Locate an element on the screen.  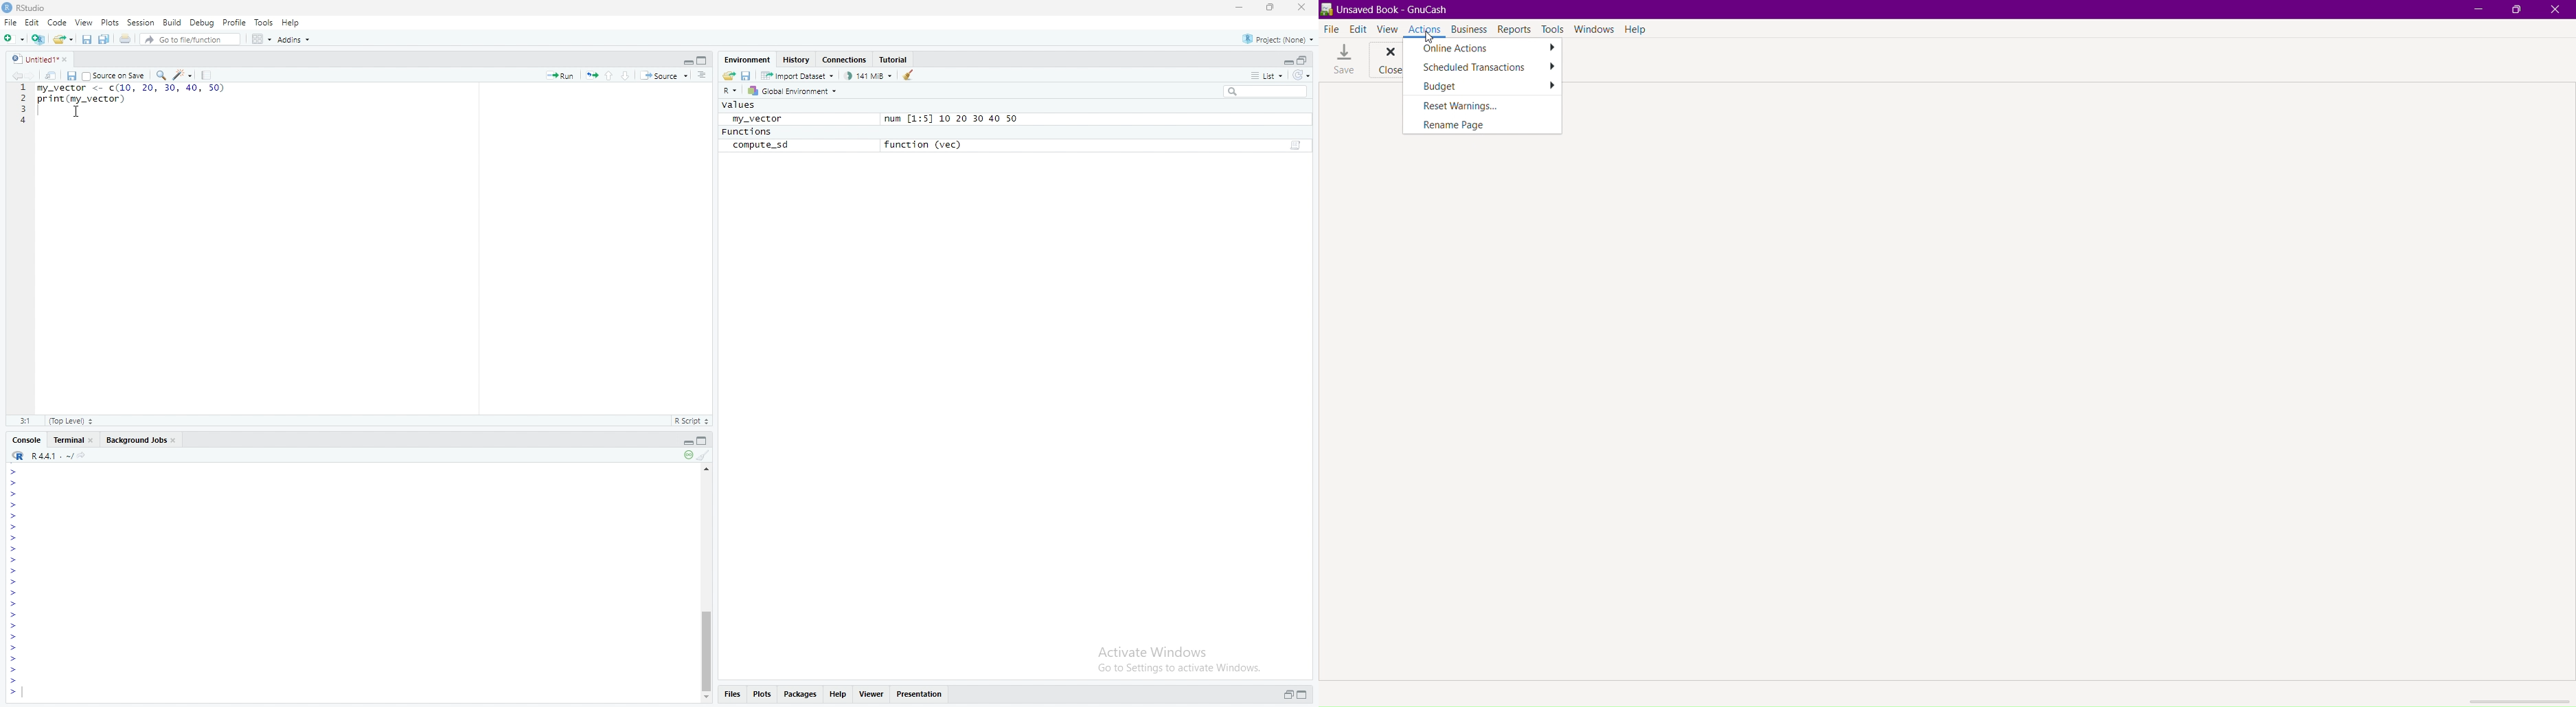
Open an existing file (Ctrl + O) is located at coordinates (62, 38).